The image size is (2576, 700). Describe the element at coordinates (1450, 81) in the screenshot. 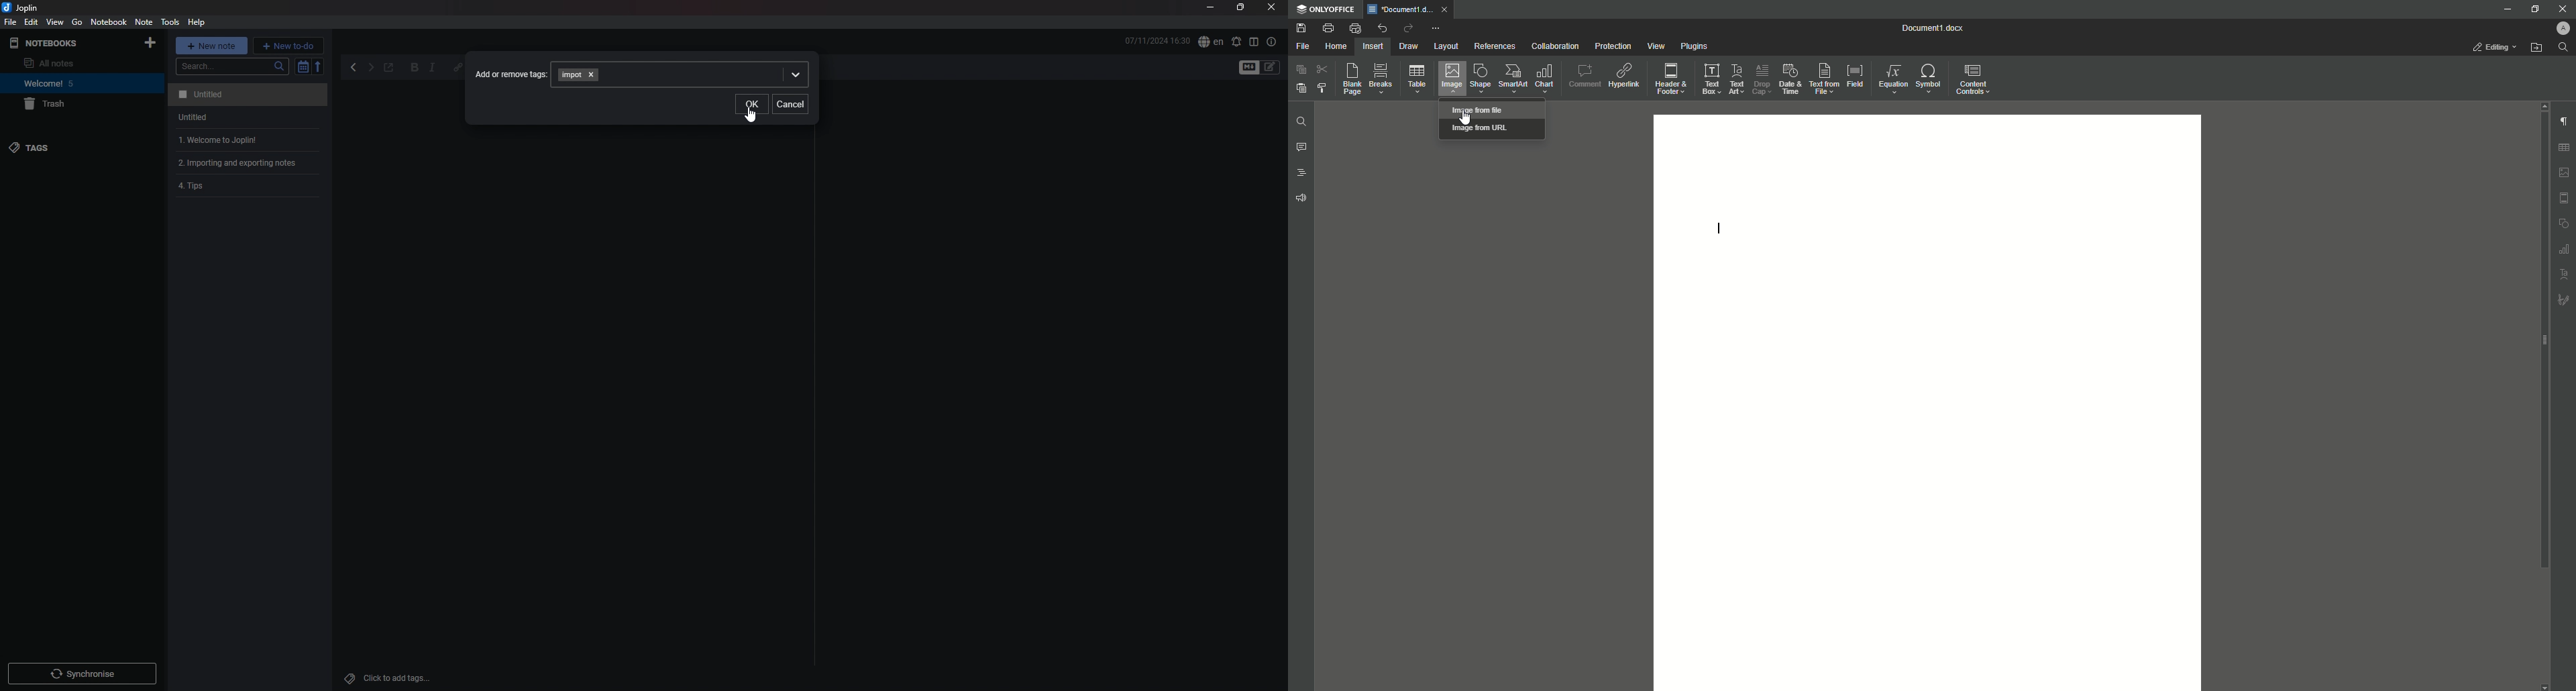

I see `Image` at that location.